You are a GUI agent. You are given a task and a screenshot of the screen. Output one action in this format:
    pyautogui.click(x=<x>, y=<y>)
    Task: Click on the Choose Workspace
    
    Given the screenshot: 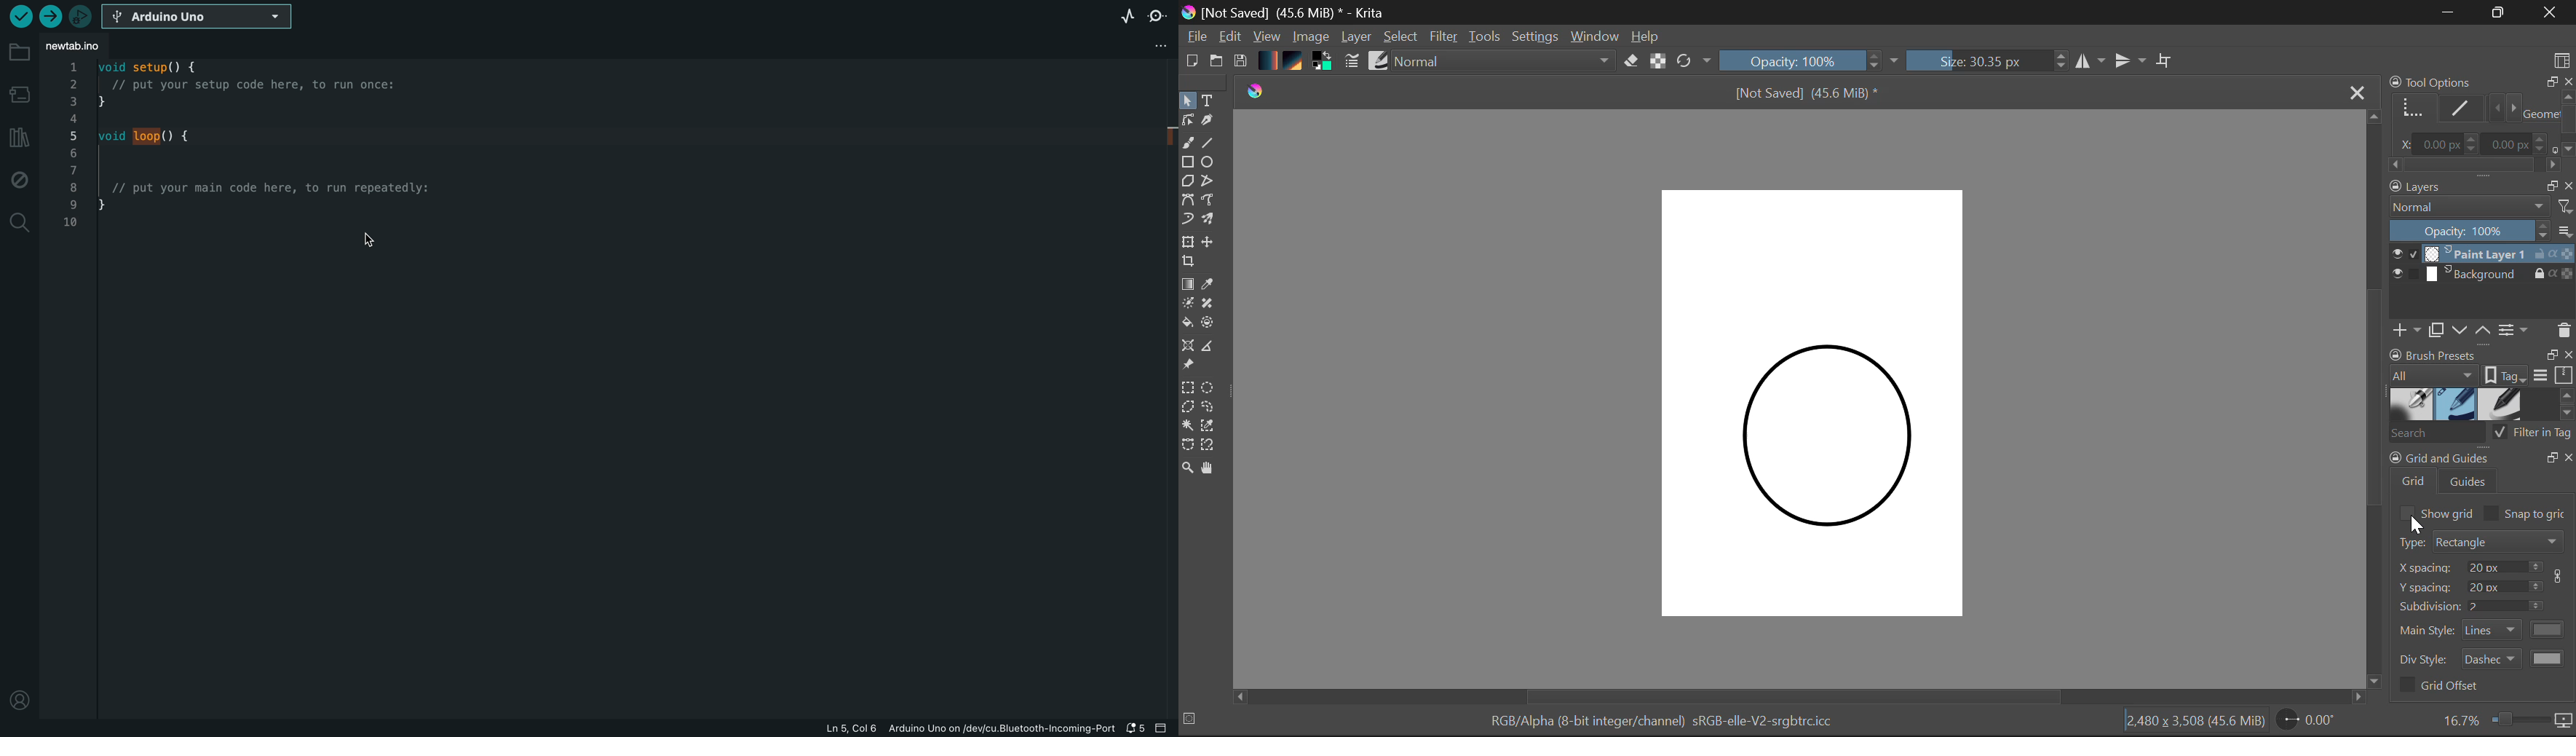 What is the action you would take?
    pyautogui.click(x=2563, y=59)
    